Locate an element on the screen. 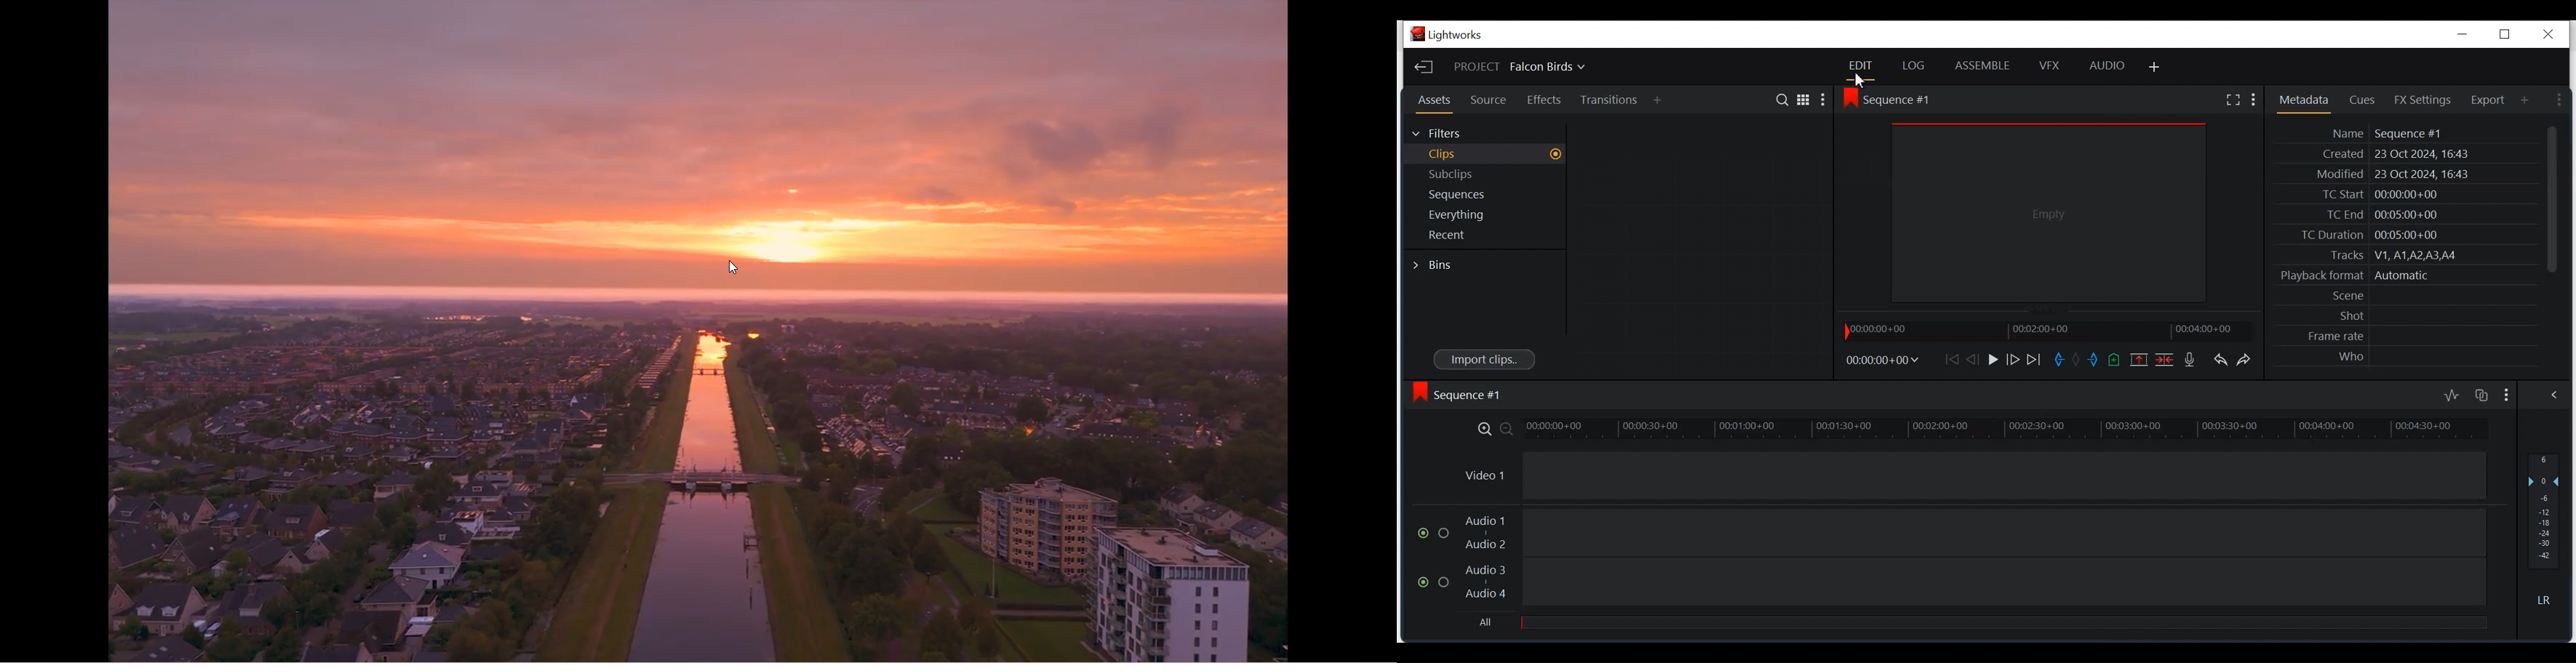   is located at coordinates (2392, 236).